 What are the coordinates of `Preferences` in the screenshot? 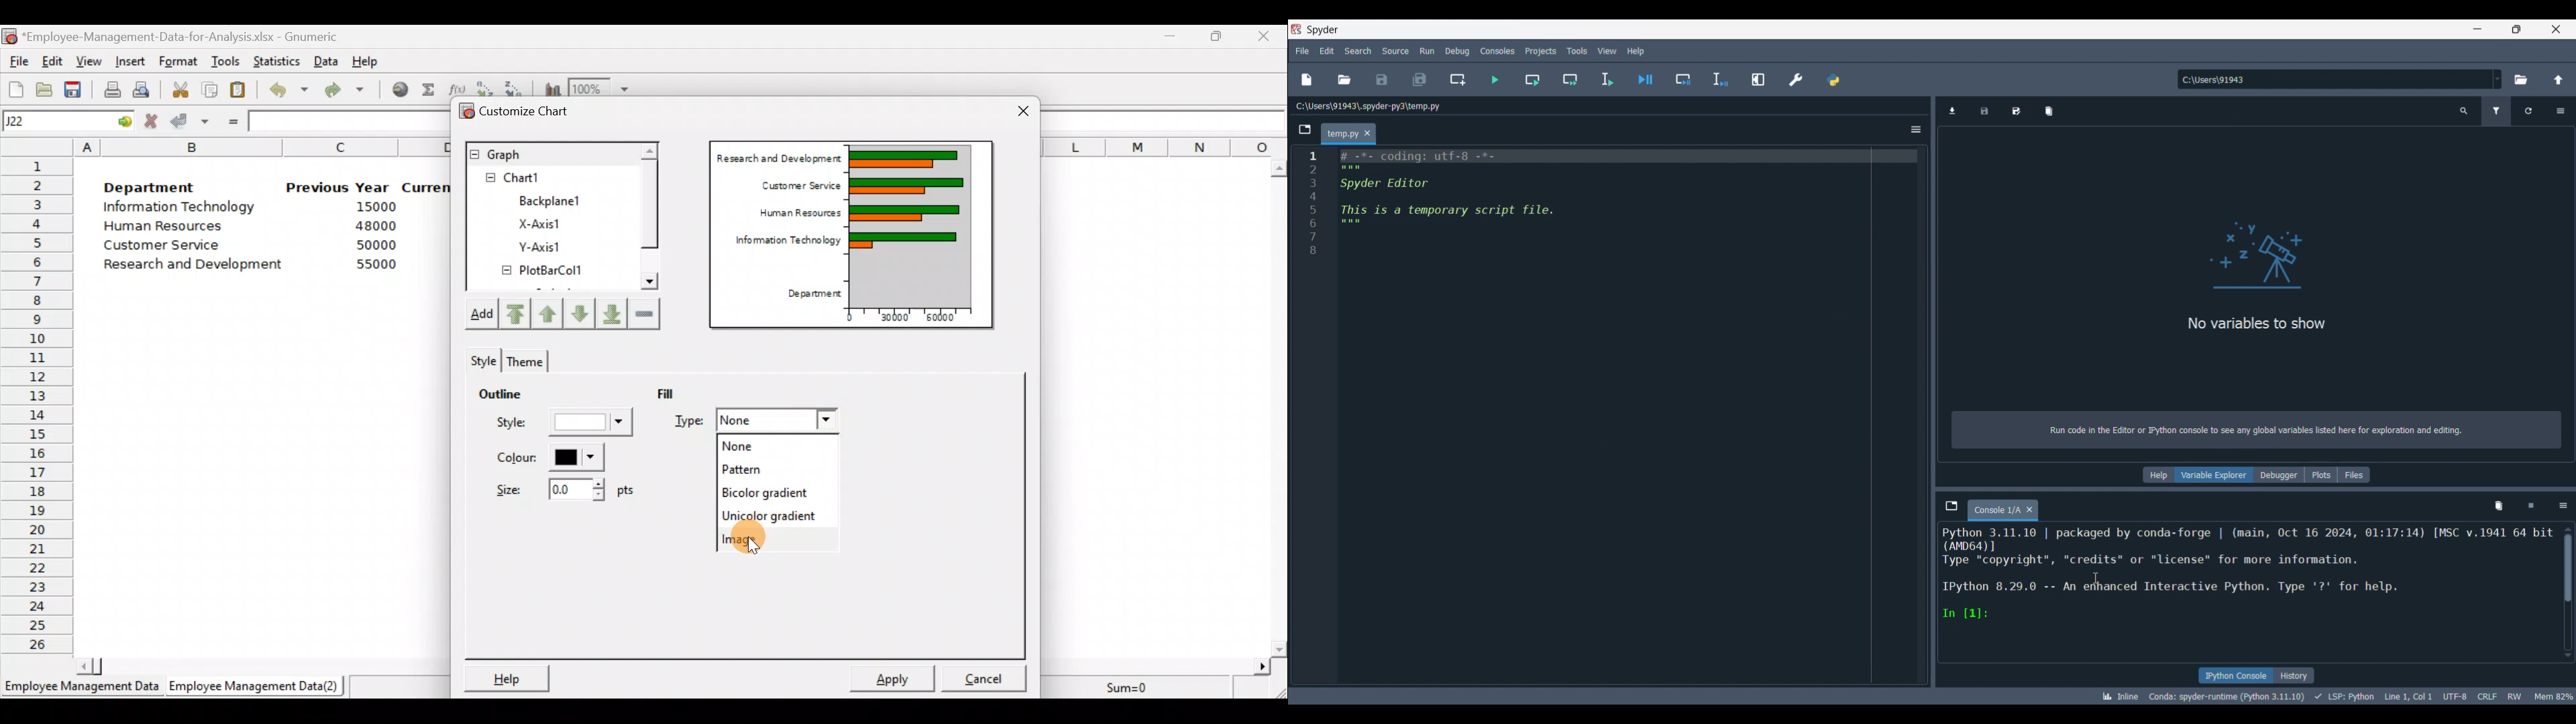 It's located at (1796, 80).